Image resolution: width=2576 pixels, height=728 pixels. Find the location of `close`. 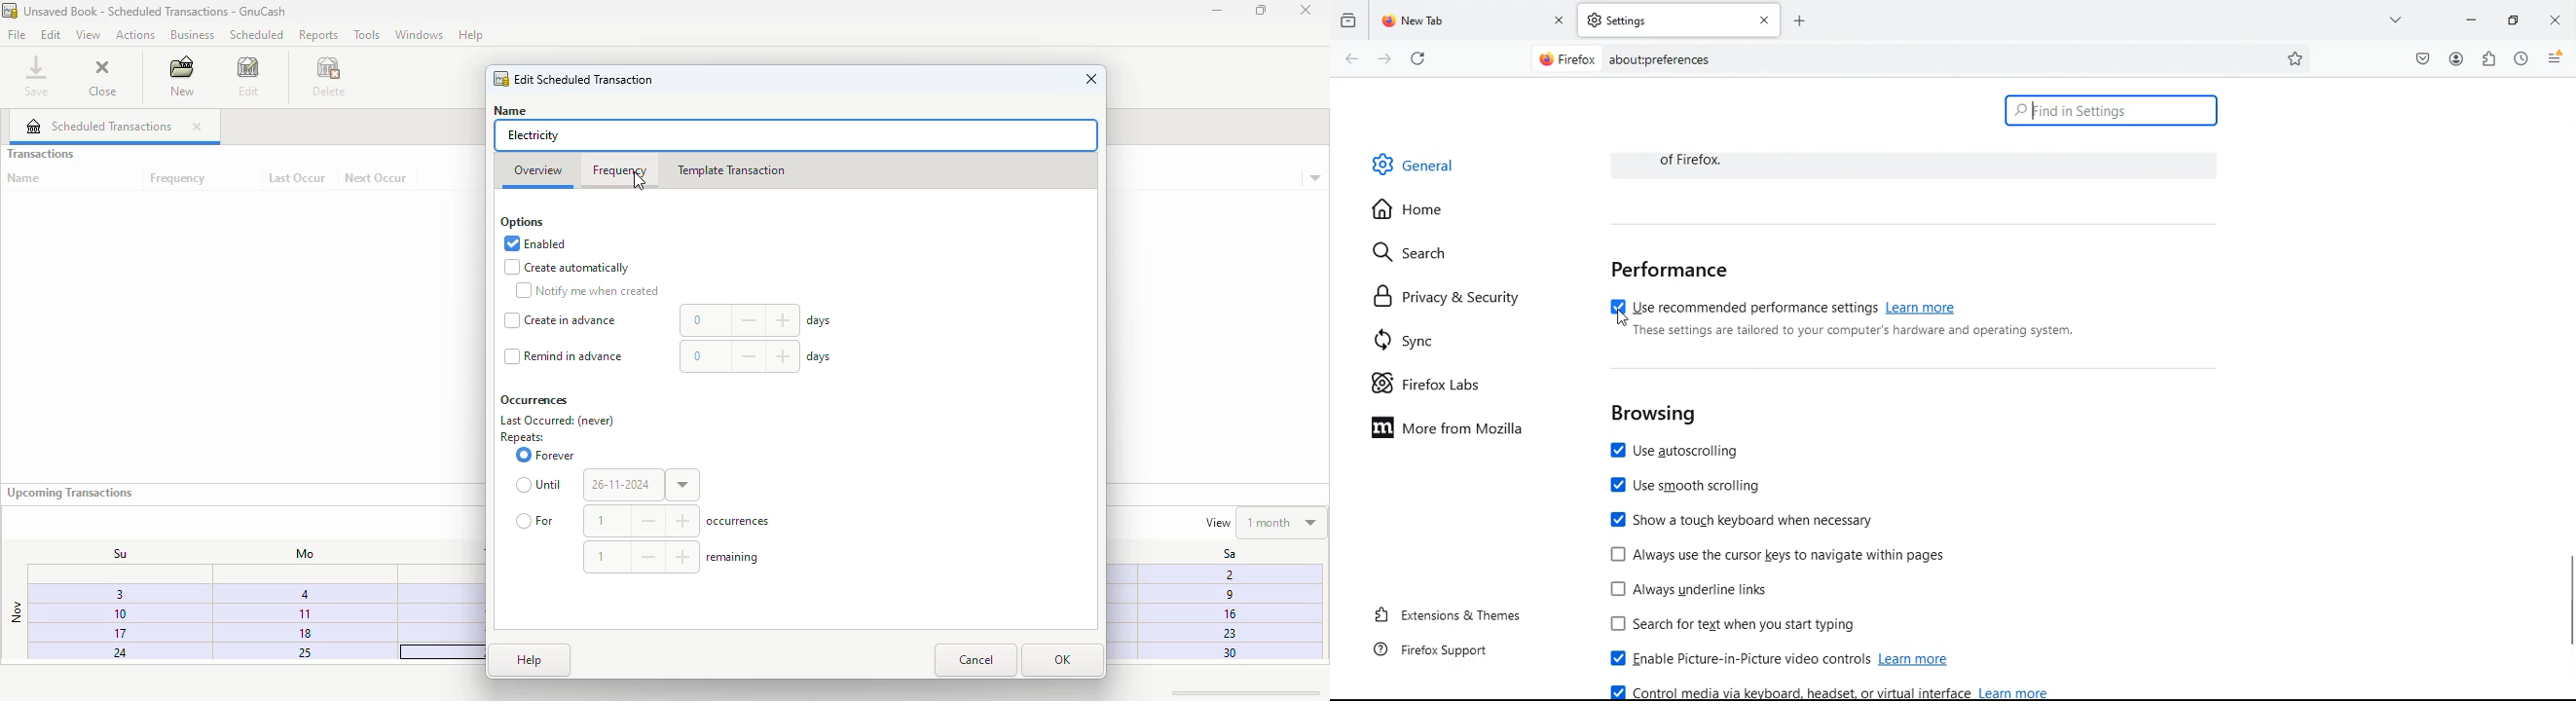

close is located at coordinates (1091, 79).